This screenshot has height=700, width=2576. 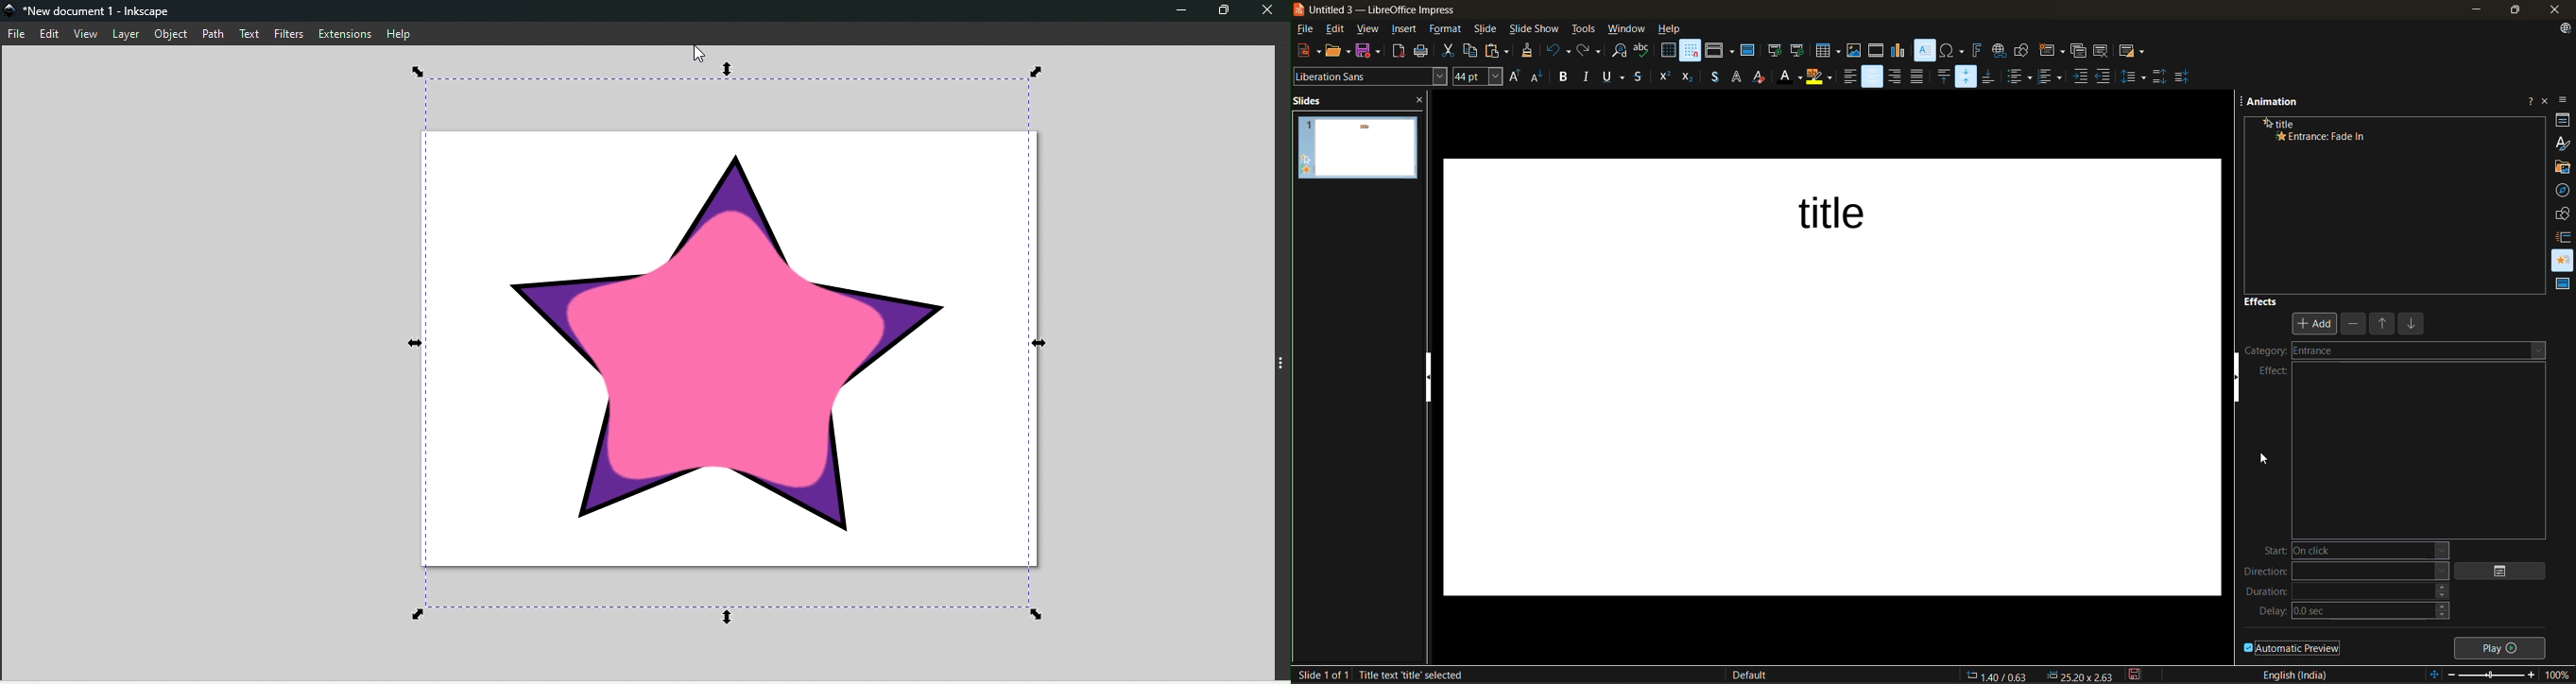 What do you see at coordinates (2274, 104) in the screenshot?
I see `animation` at bounding box center [2274, 104].